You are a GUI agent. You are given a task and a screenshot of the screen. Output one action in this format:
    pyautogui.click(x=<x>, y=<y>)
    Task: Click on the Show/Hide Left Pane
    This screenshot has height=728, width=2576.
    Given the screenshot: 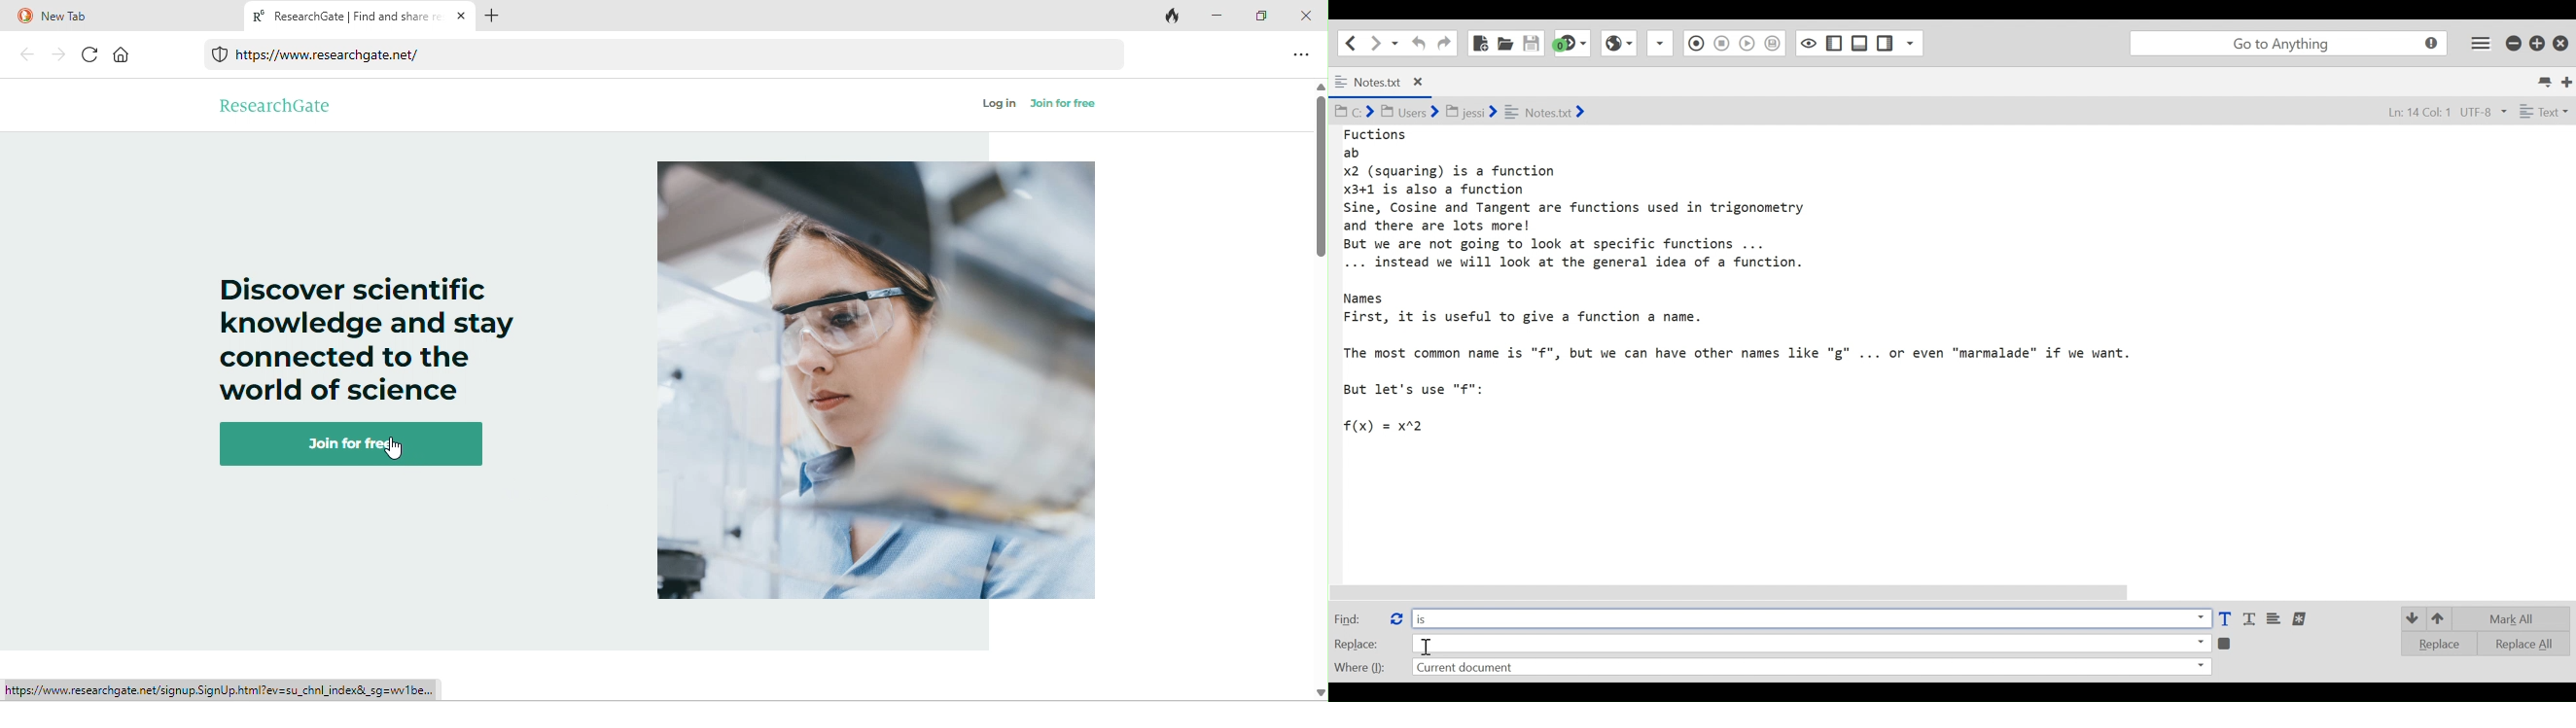 What is the action you would take?
    pyautogui.click(x=1860, y=43)
    